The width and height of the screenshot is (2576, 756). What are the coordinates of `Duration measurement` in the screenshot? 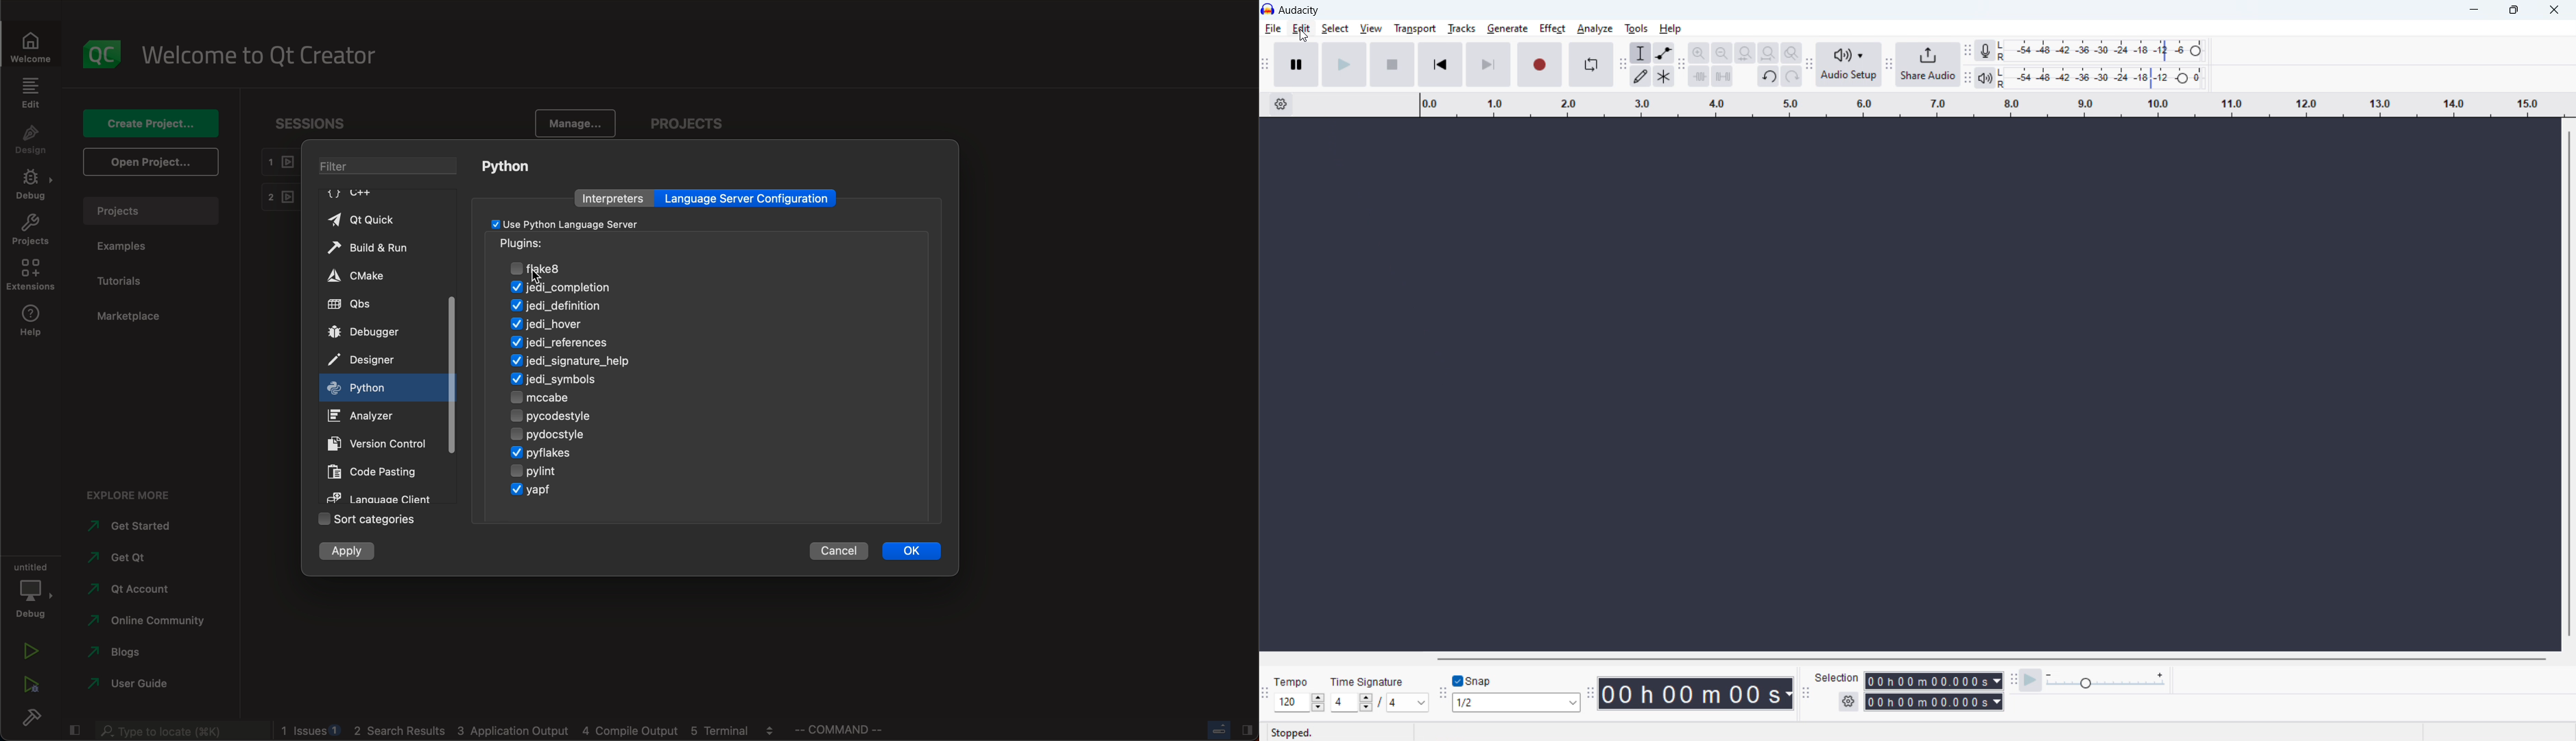 It's located at (1997, 681).